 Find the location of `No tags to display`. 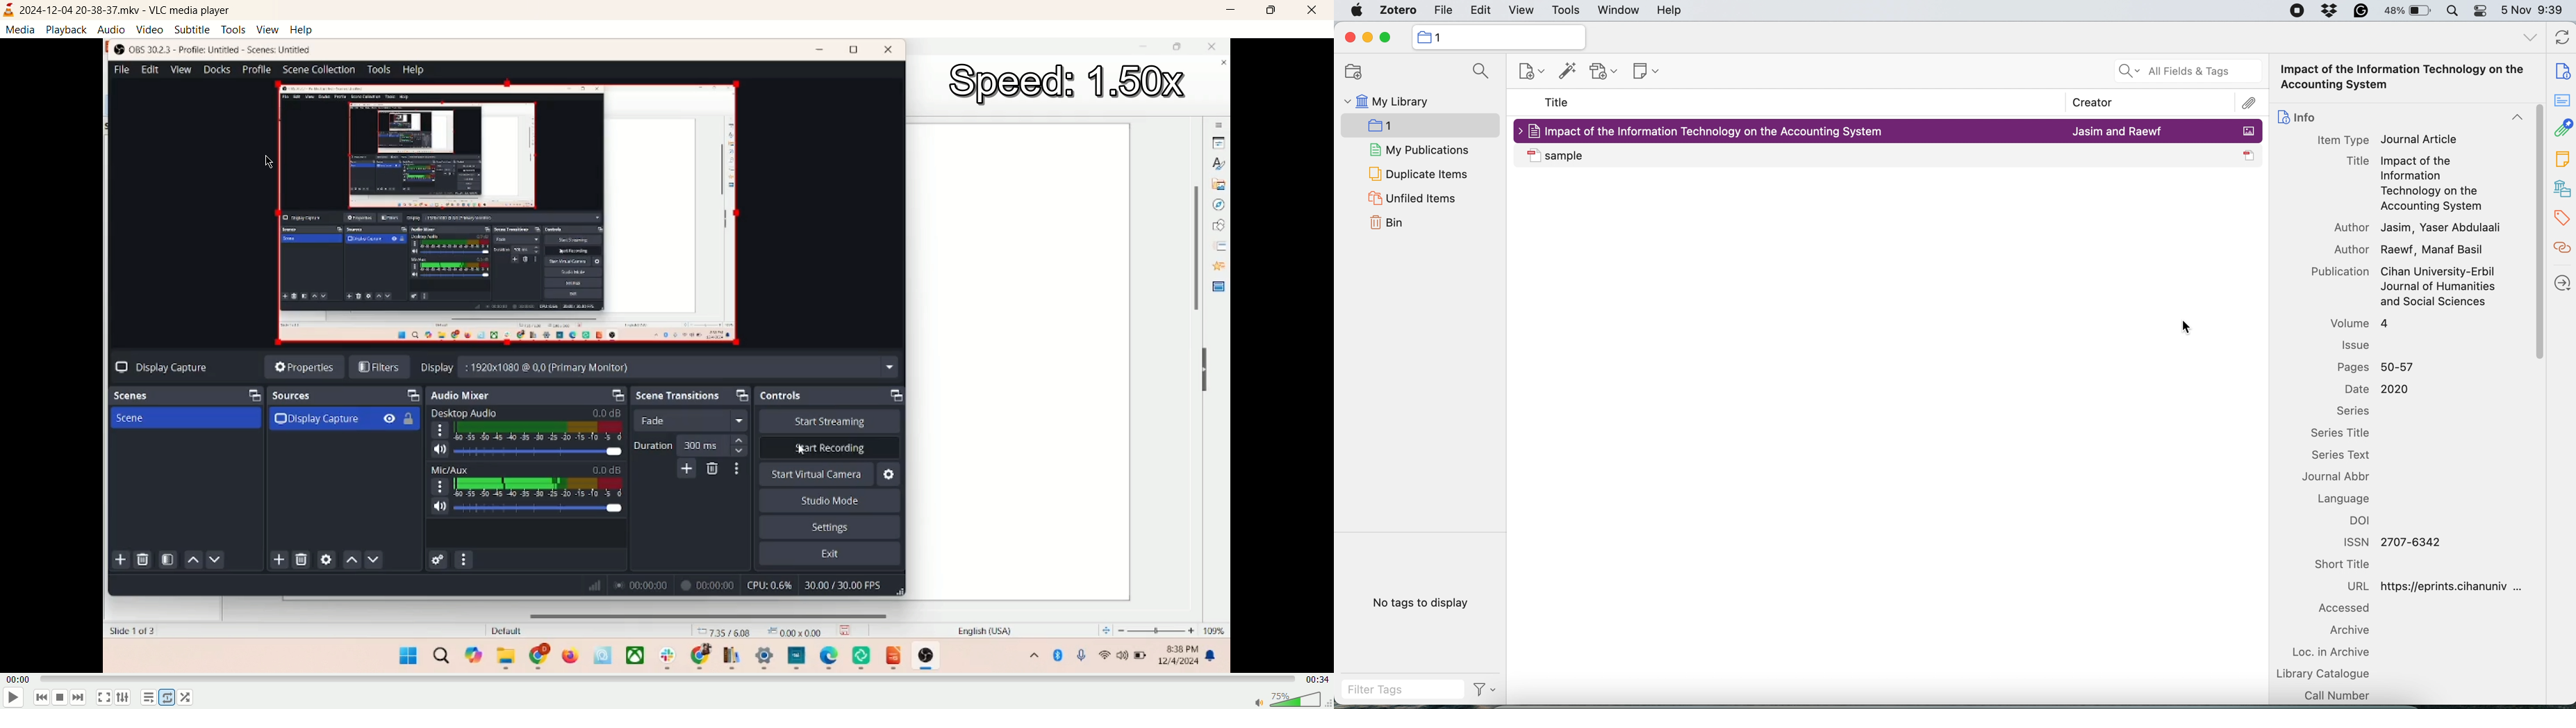

No tags to display is located at coordinates (1422, 603).